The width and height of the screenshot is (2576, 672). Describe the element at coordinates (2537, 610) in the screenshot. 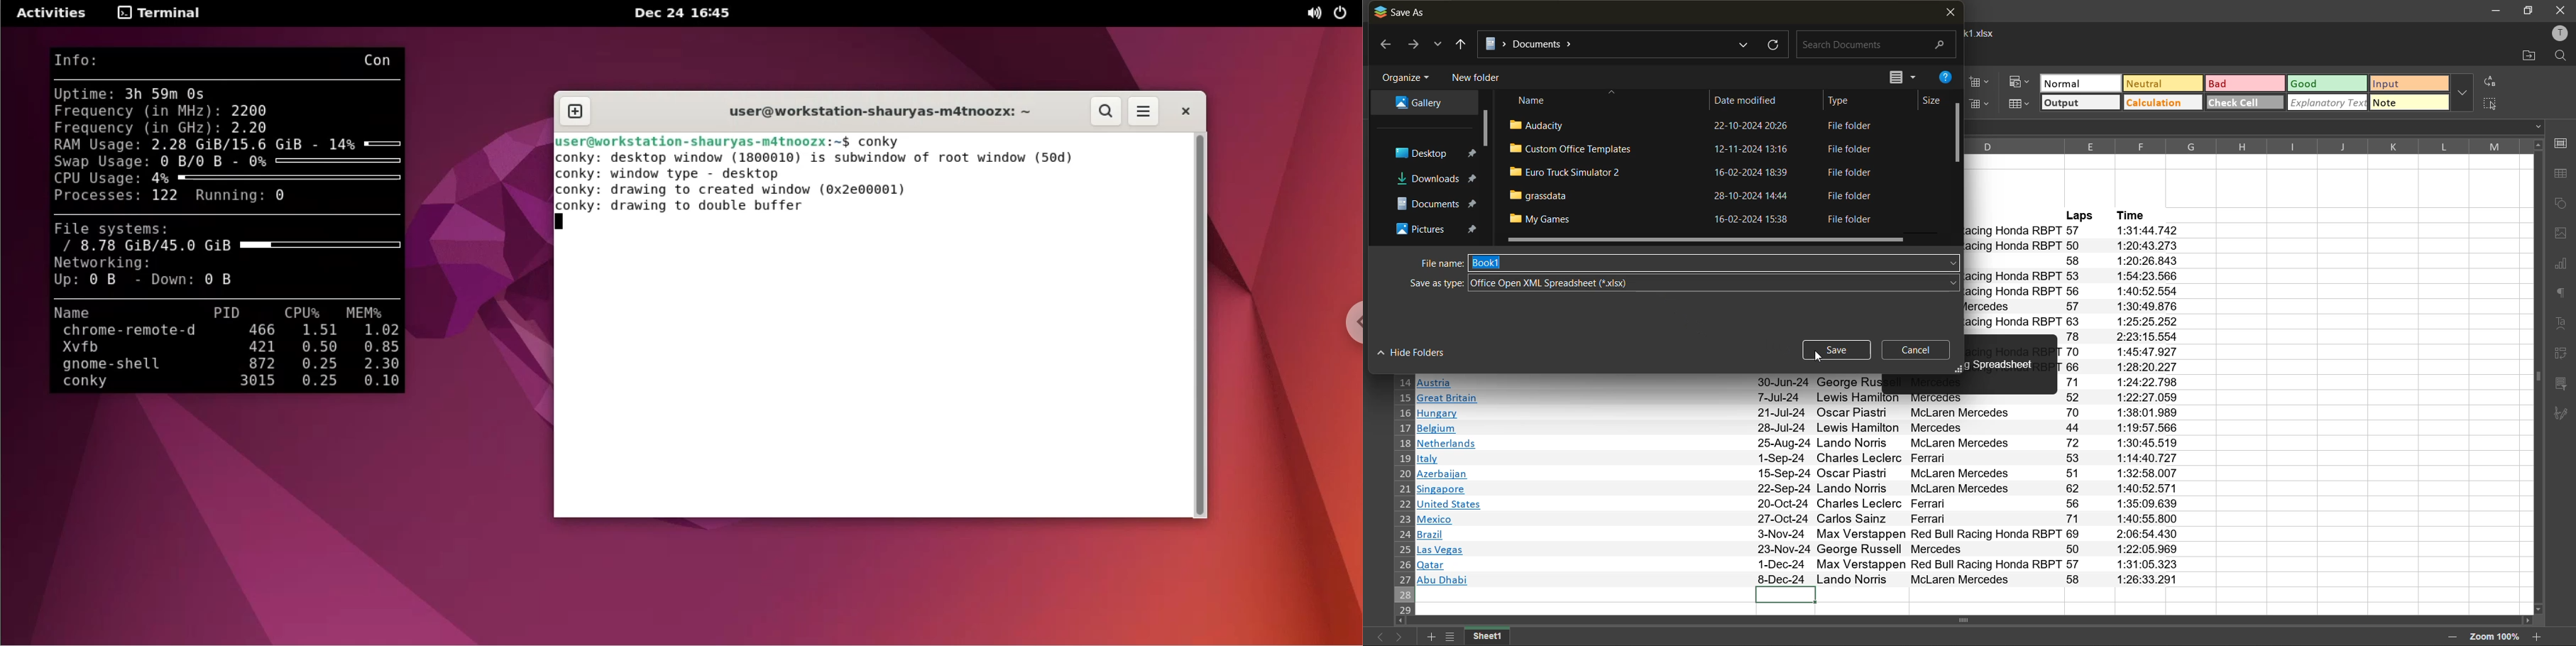

I see `move down` at that location.